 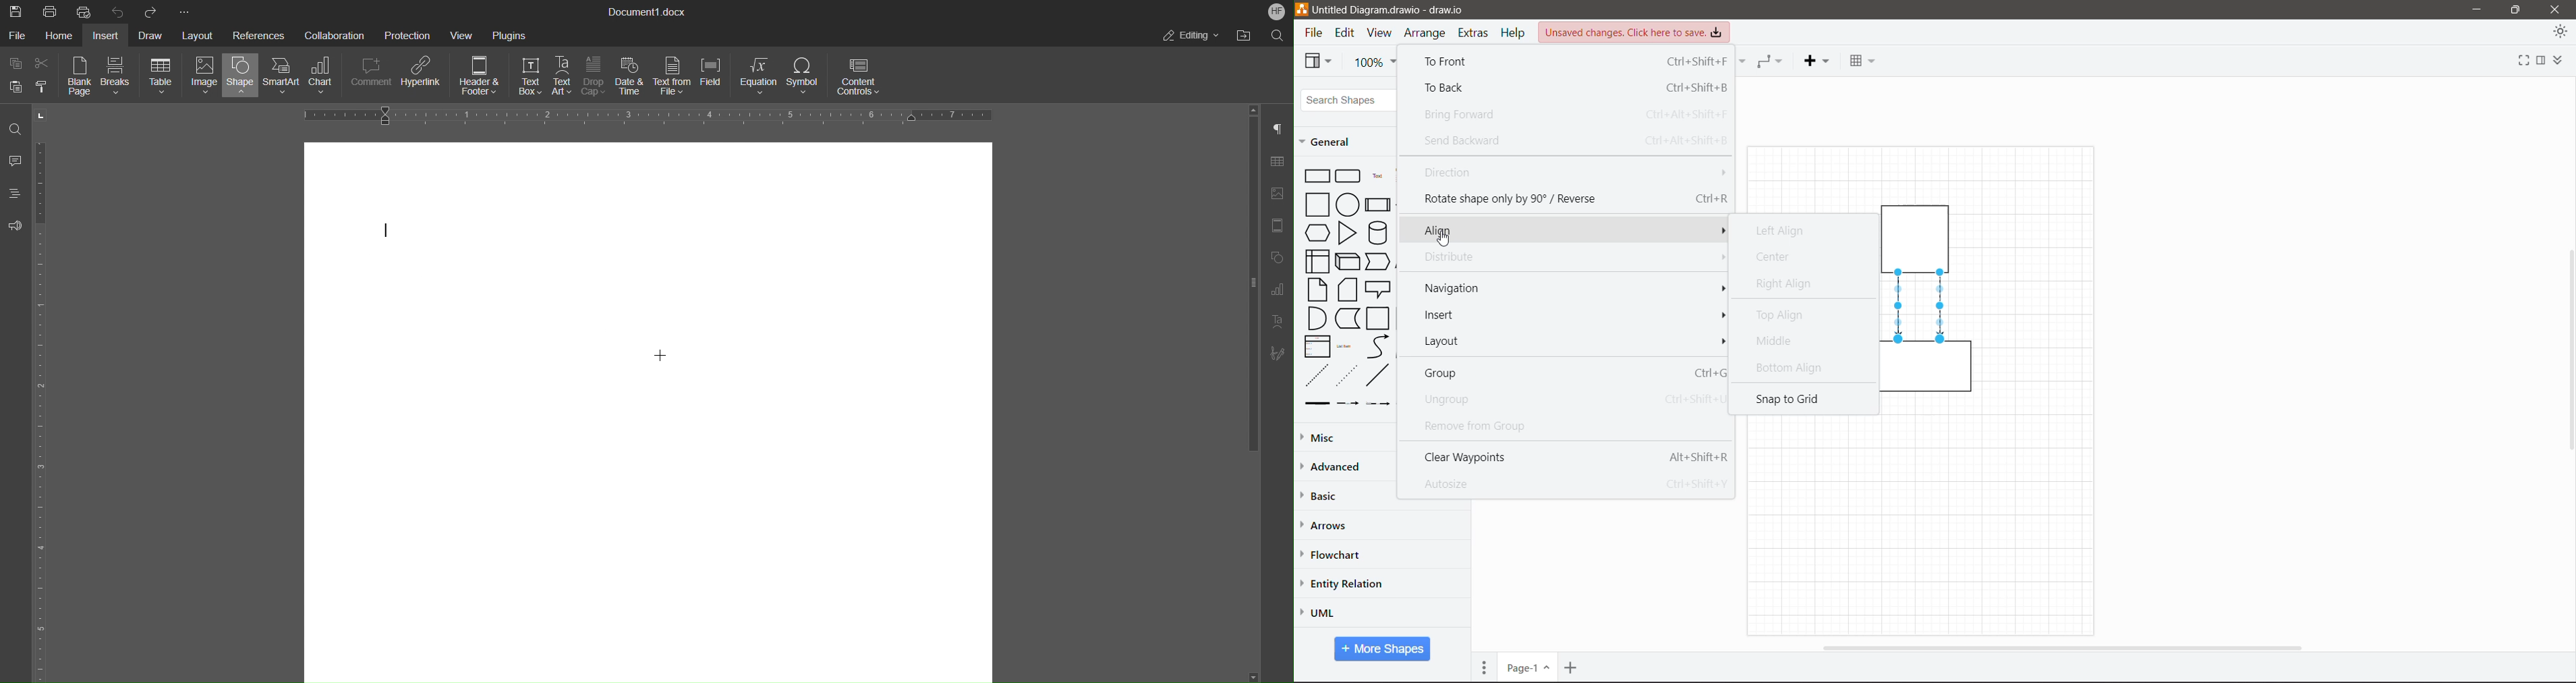 I want to click on Header & Footer, so click(x=481, y=78).